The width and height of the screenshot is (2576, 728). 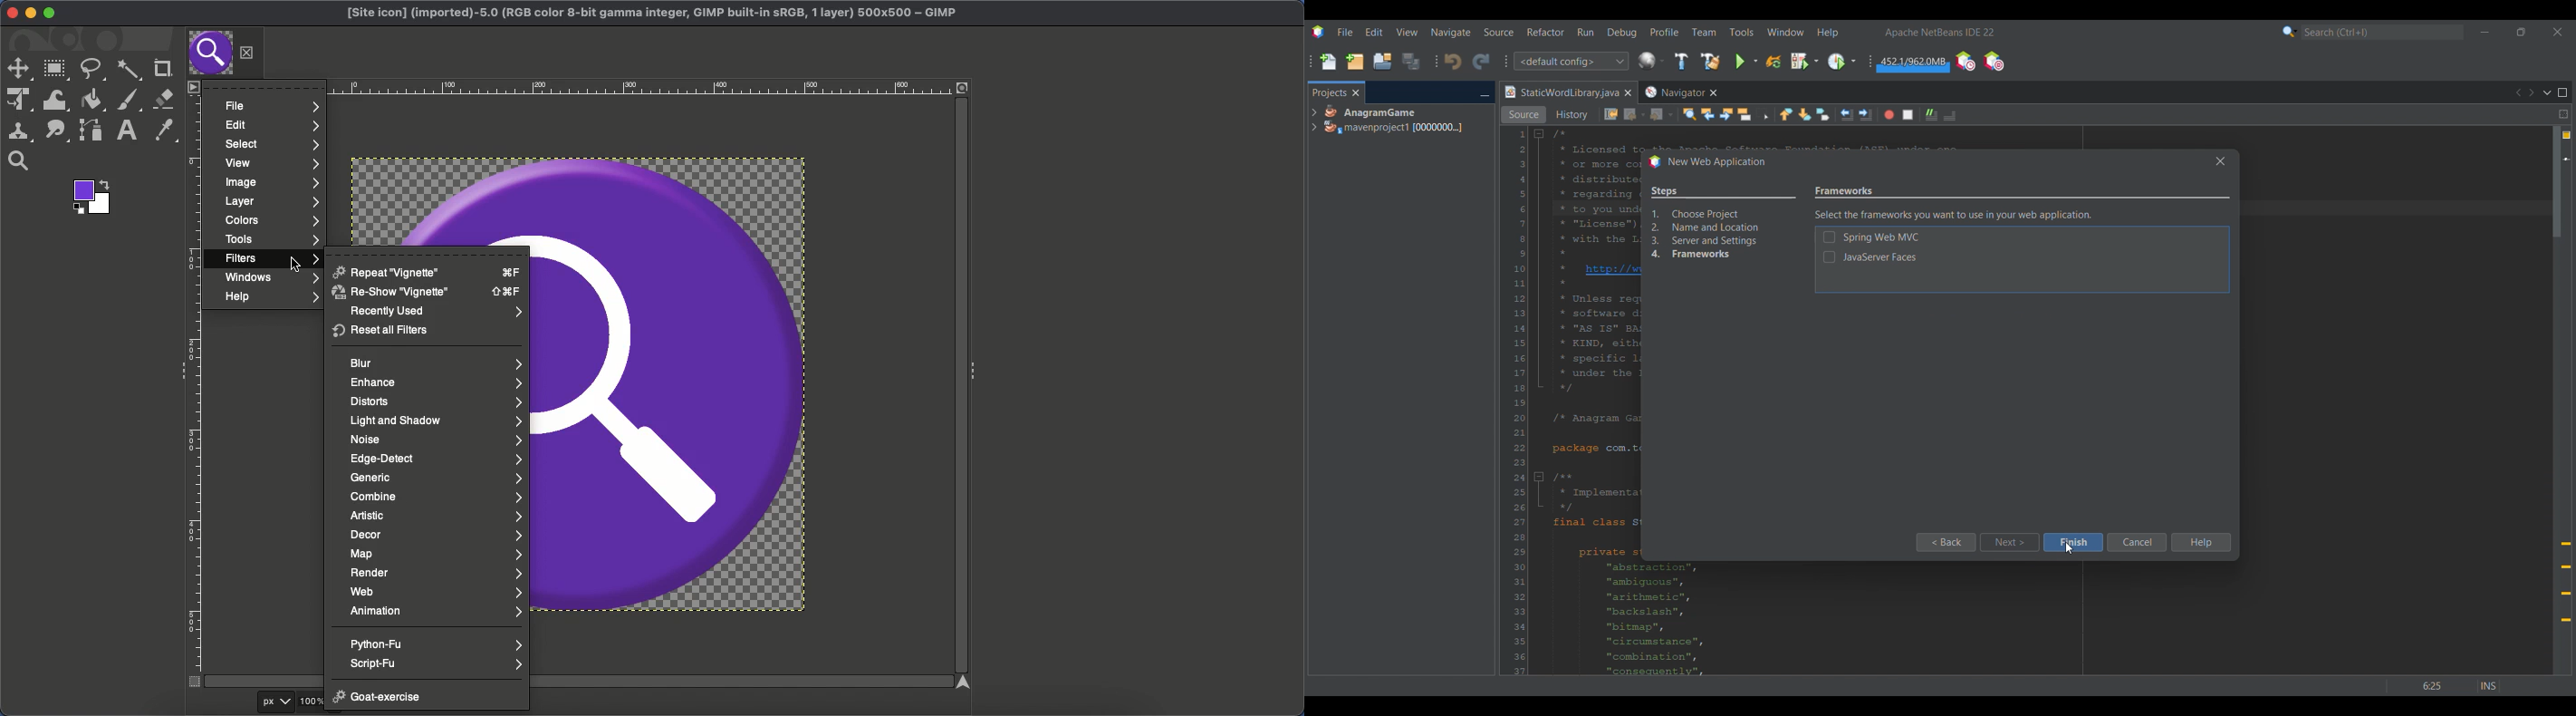 What do you see at coordinates (127, 101) in the screenshot?
I see `Paint` at bounding box center [127, 101].